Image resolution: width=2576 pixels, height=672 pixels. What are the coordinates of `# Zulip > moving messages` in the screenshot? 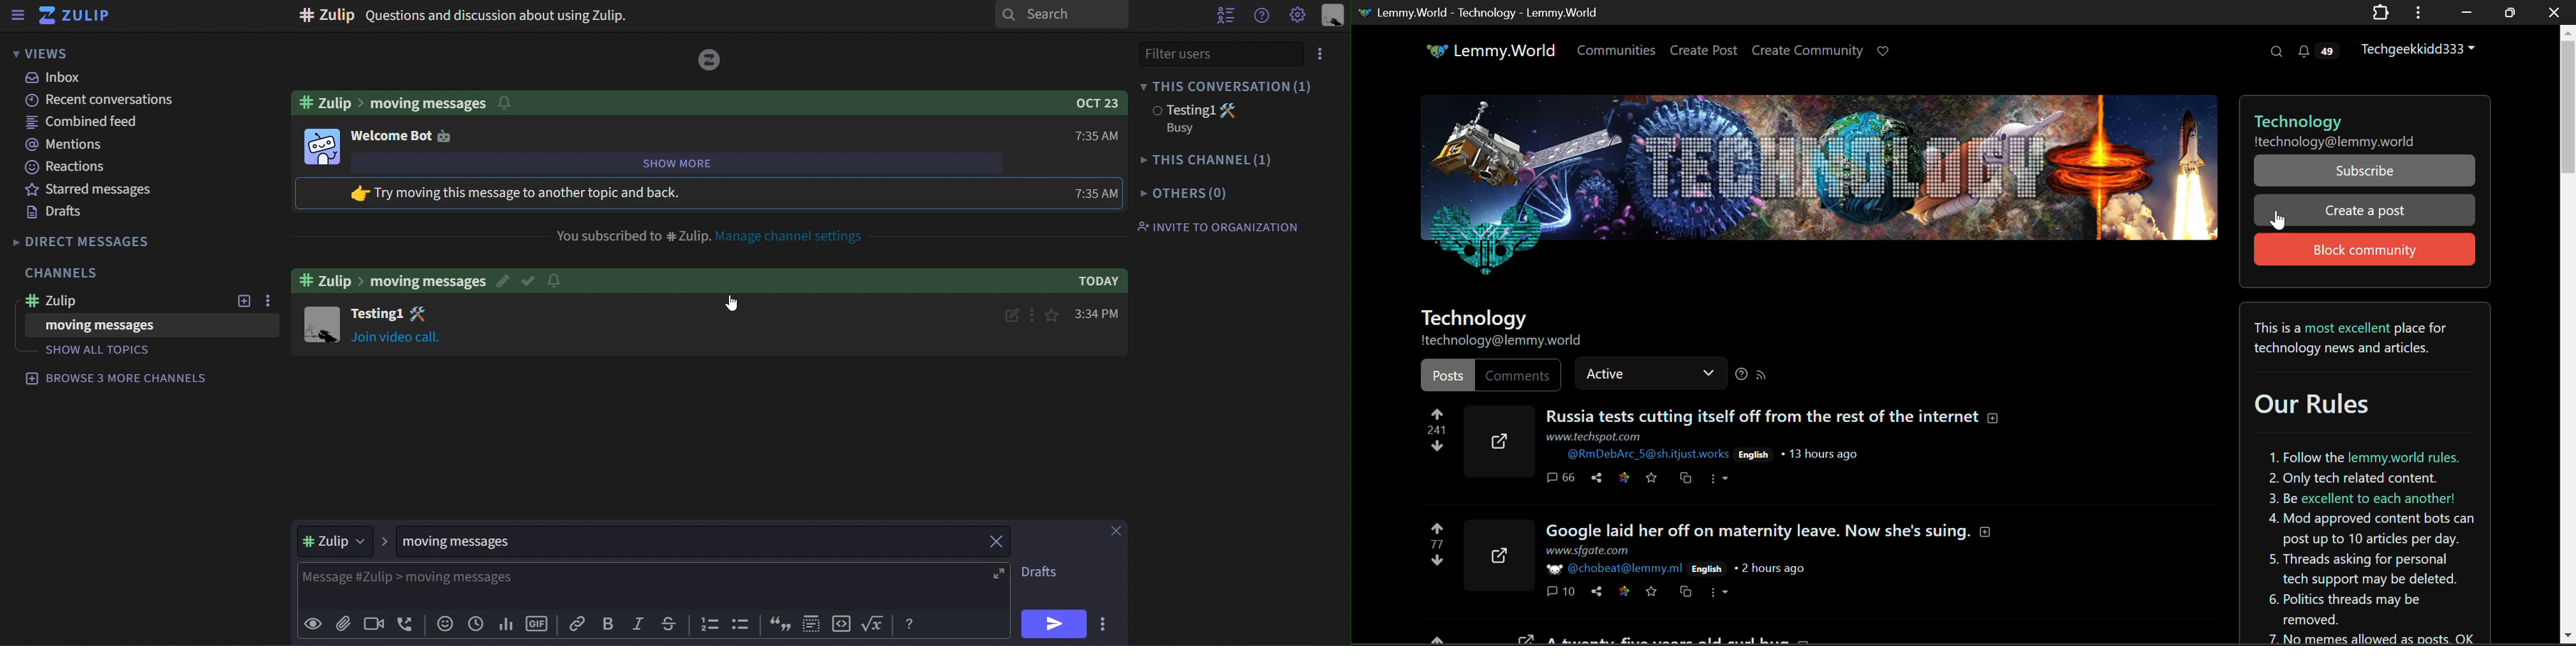 It's located at (390, 279).